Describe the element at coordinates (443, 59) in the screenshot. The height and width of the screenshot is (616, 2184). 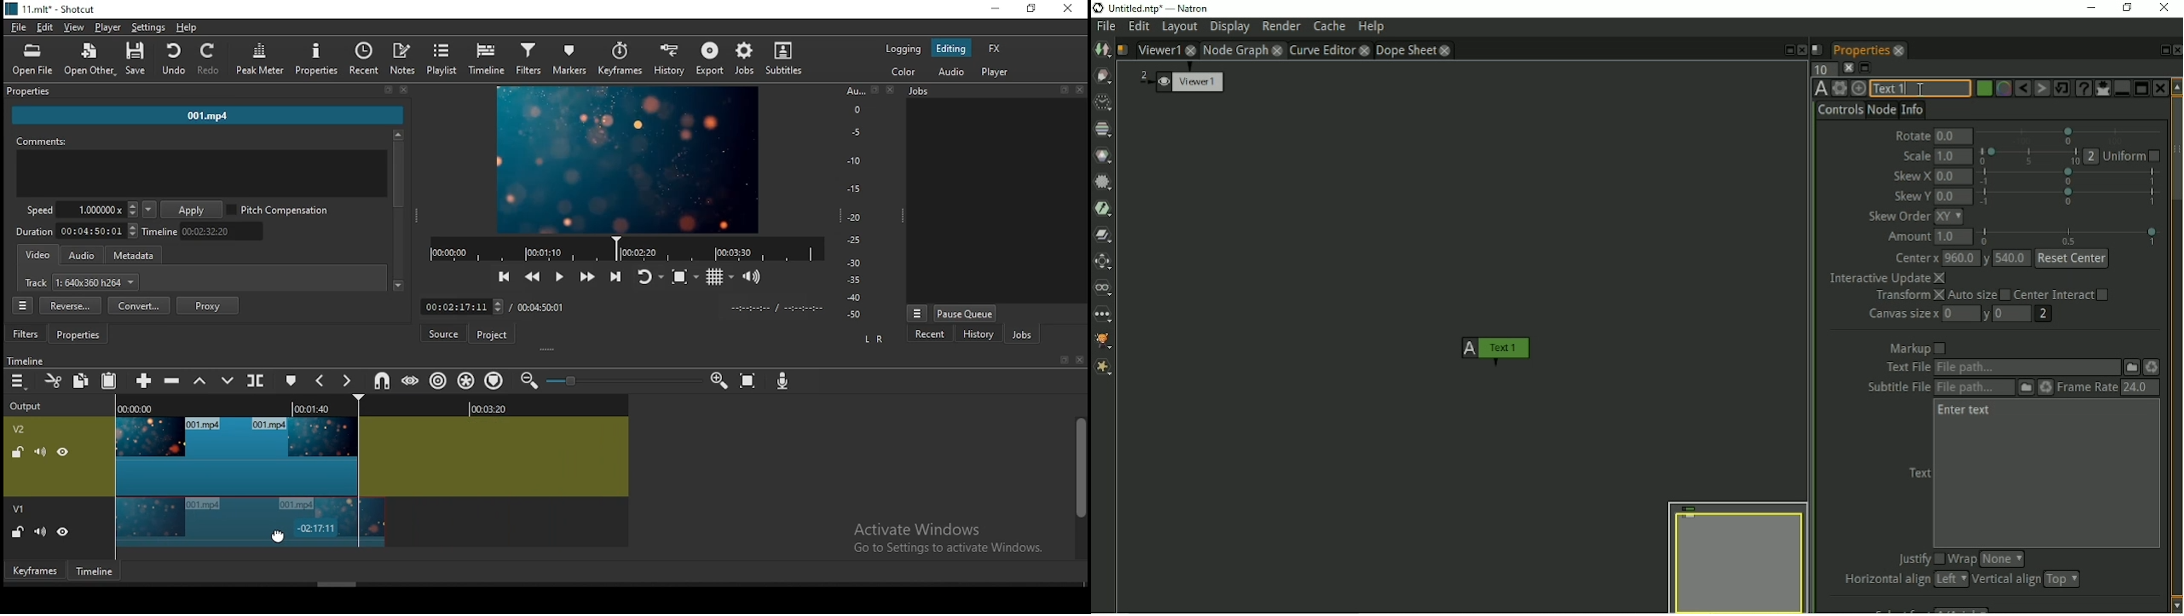
I see `playlist` at that location.